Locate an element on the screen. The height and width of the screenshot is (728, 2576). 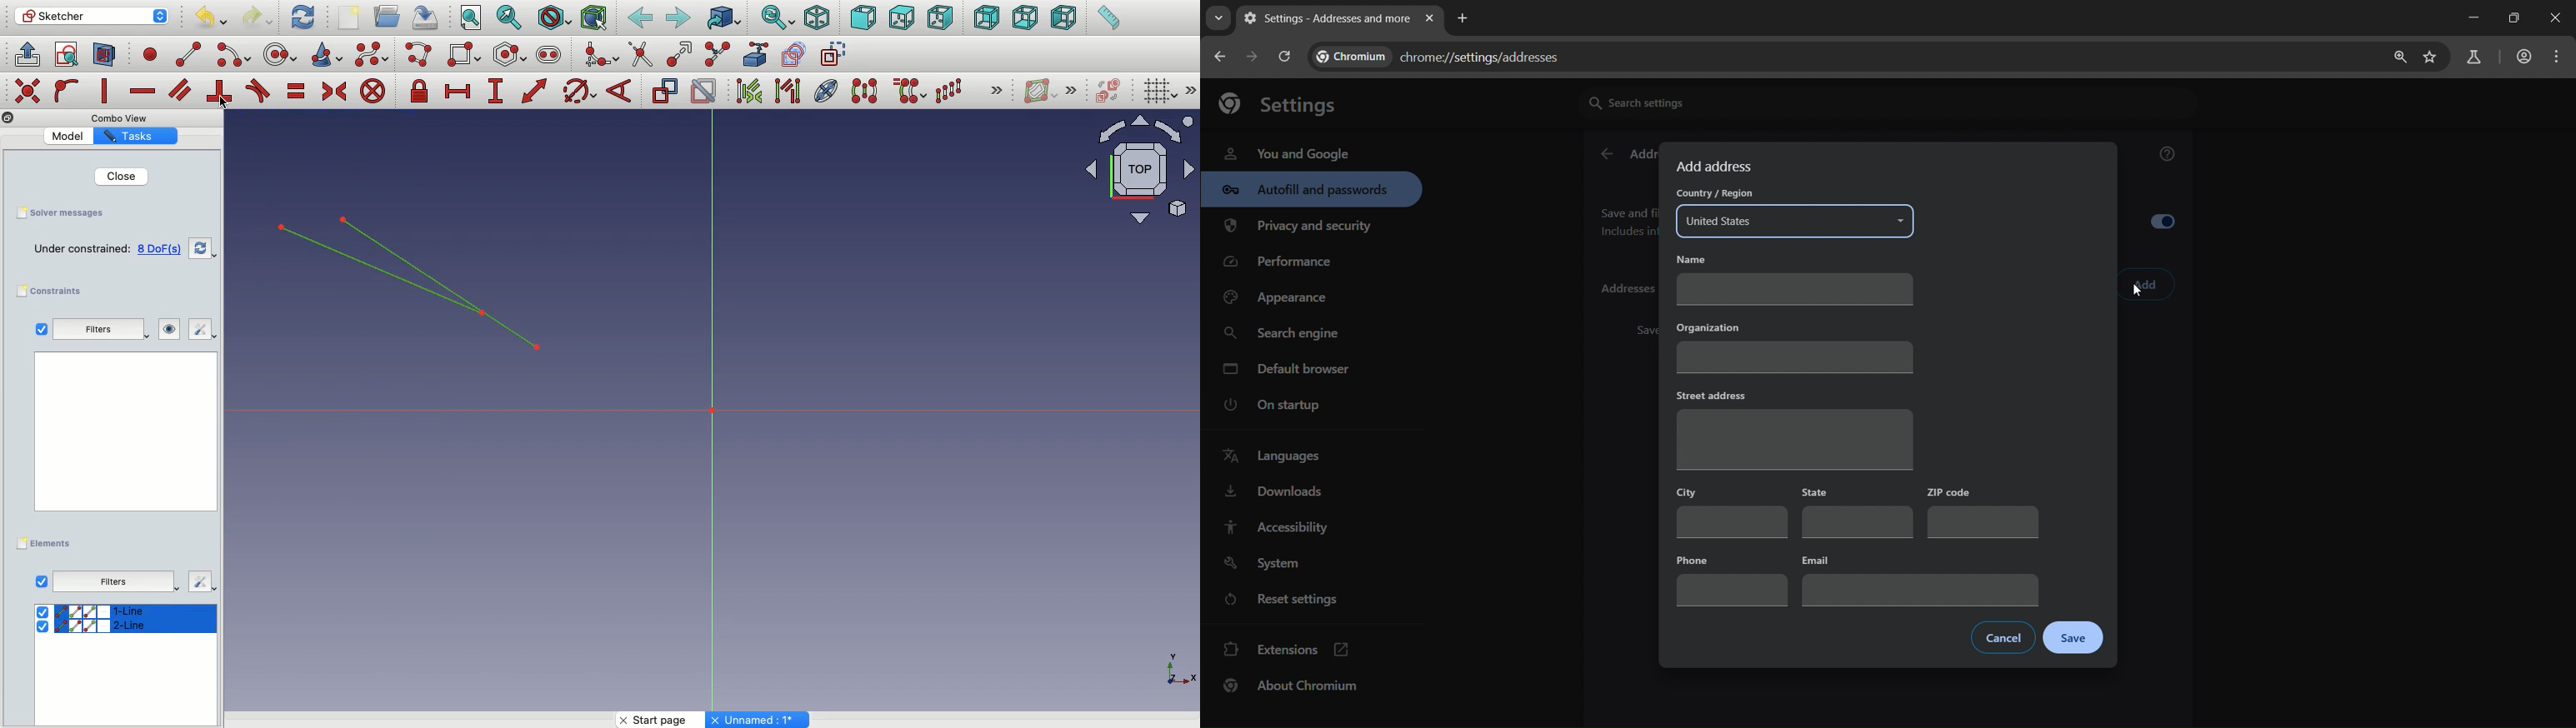
 is located at coordinates (1075, 89).